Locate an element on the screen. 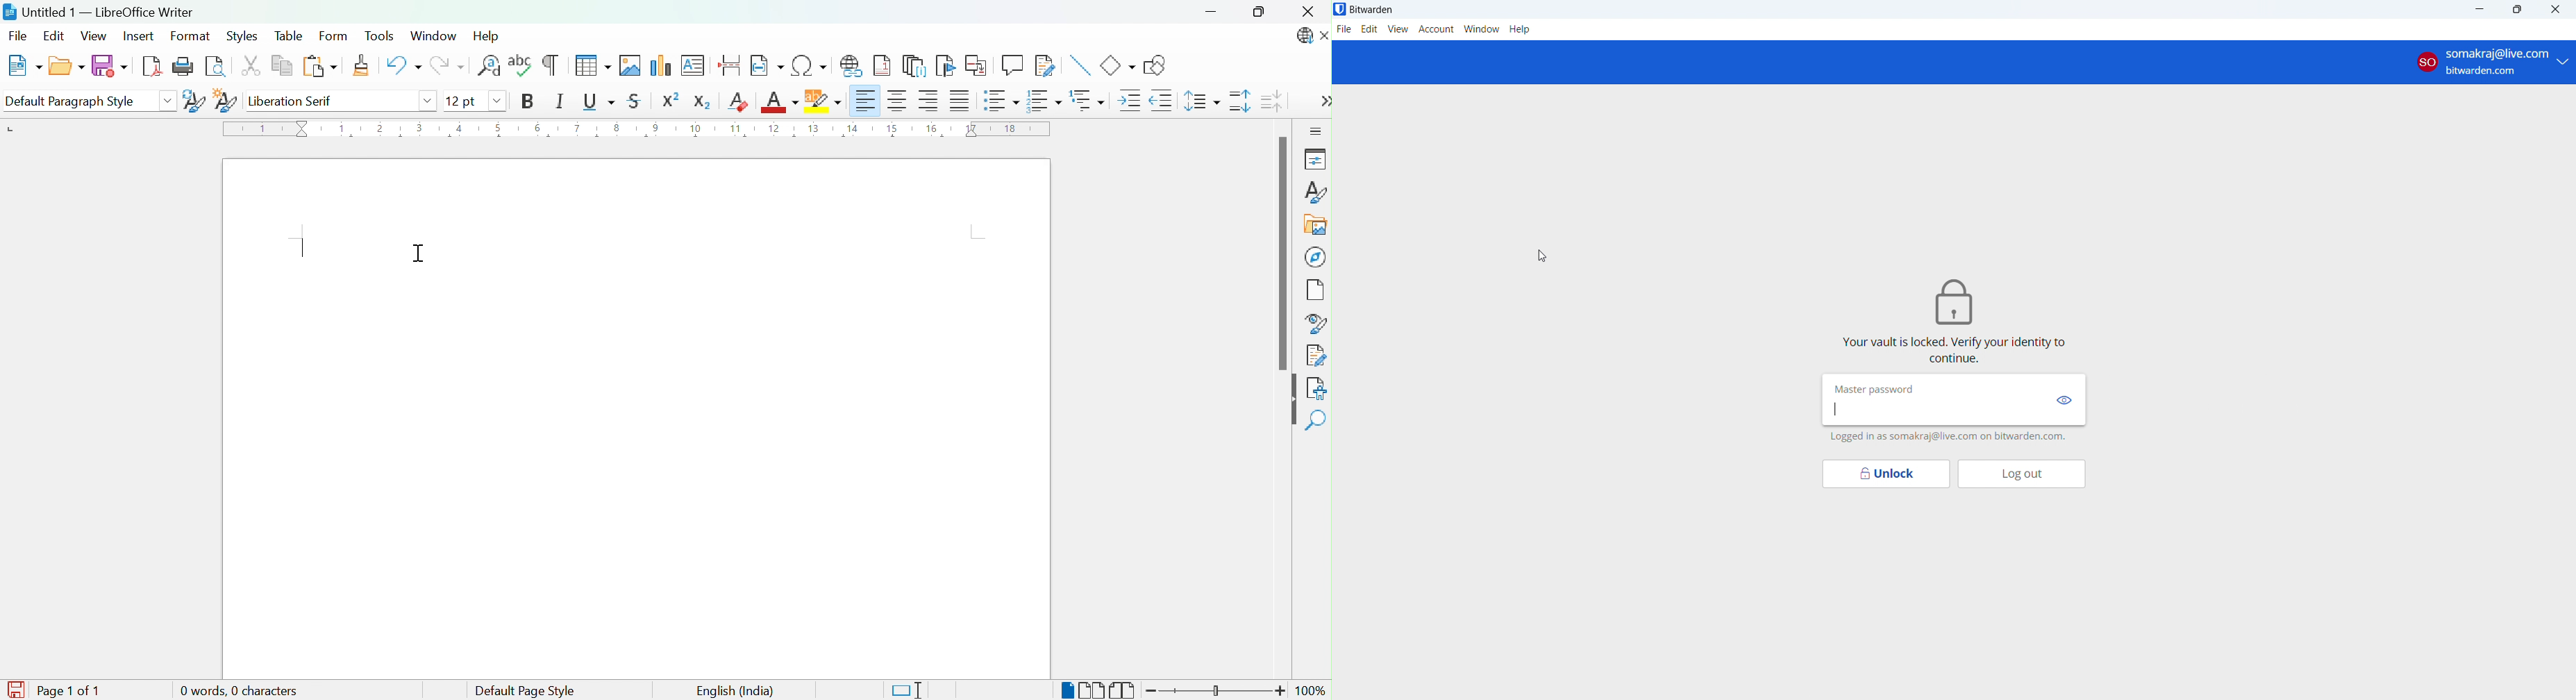  Insert Text Box is located at coordinates (694, 63).